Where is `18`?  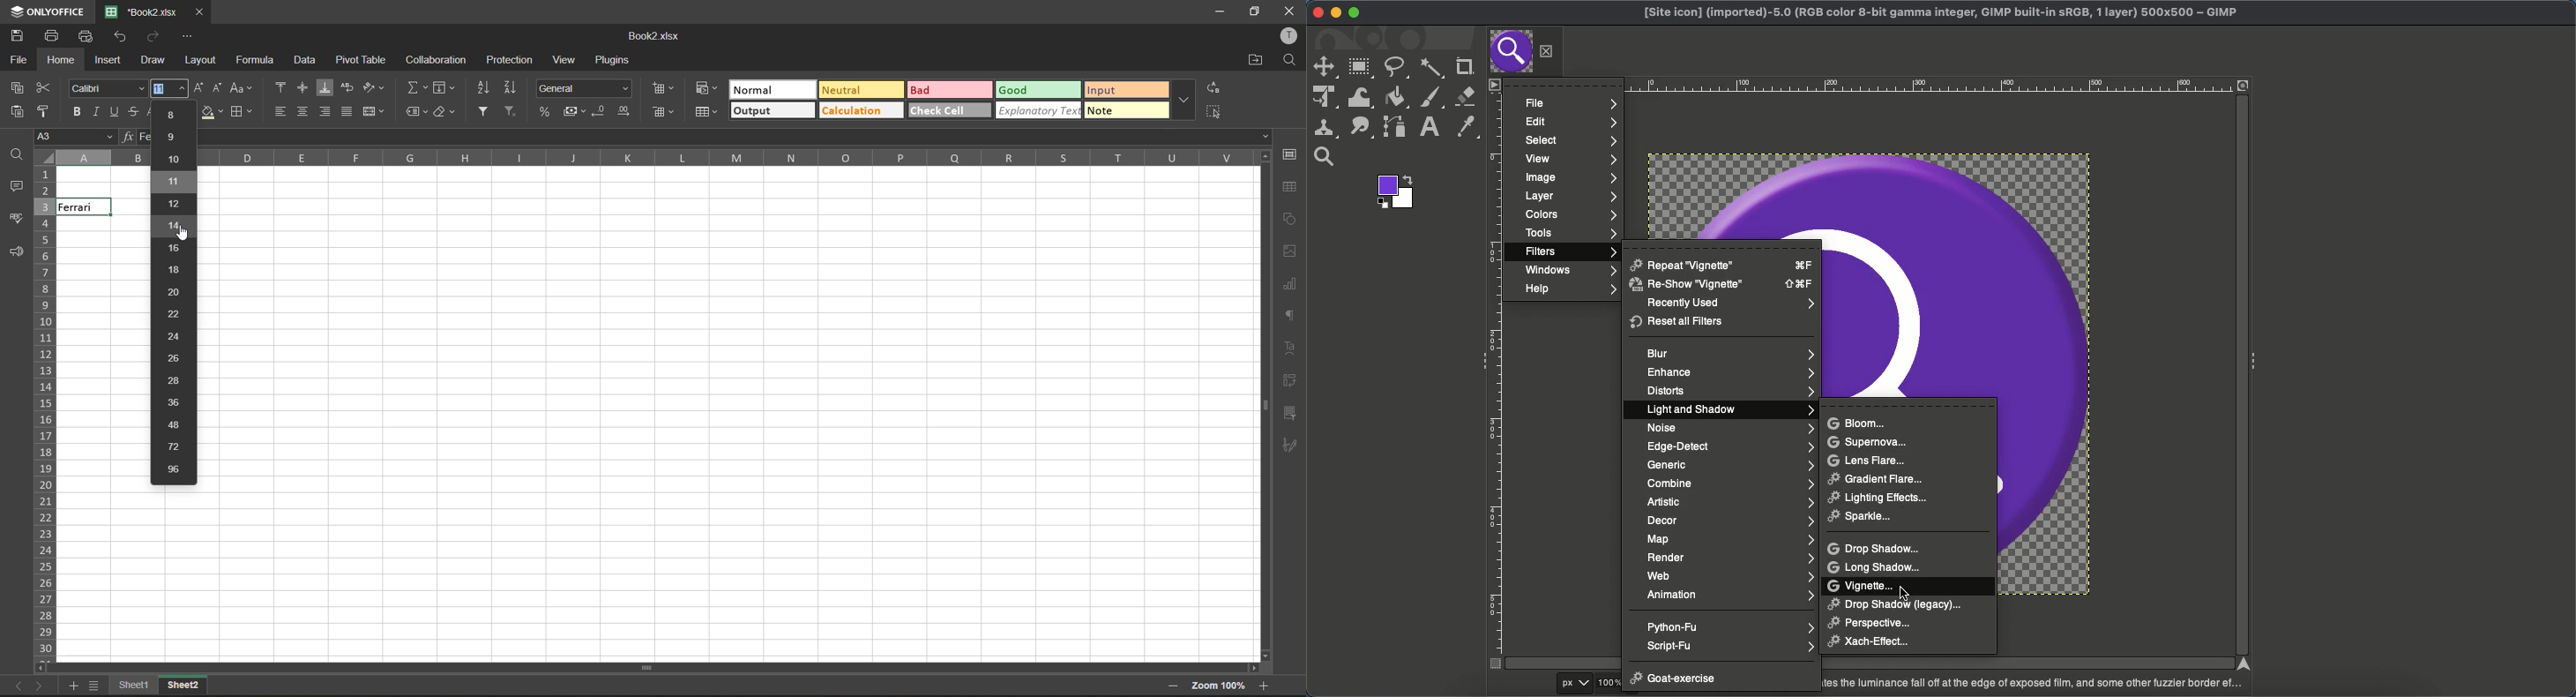
18 is located at coordinates (173, 270).